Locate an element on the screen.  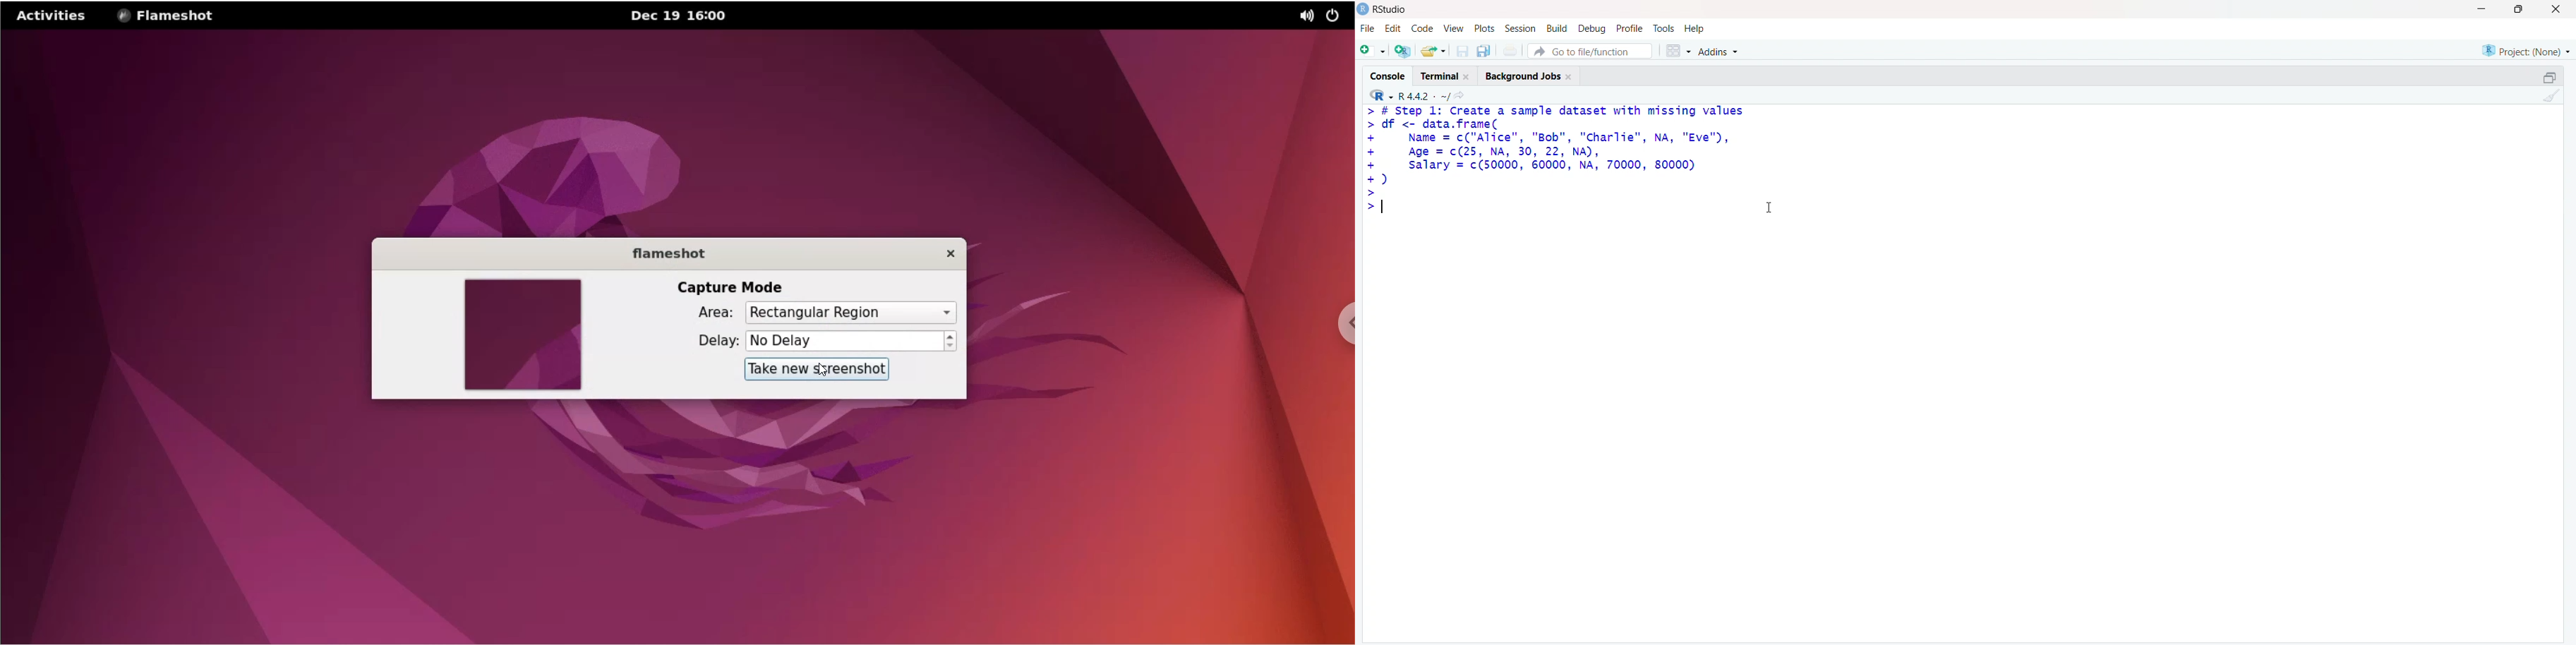
Save current document (Ctrl + S) is located at coordinates (1461, 52).